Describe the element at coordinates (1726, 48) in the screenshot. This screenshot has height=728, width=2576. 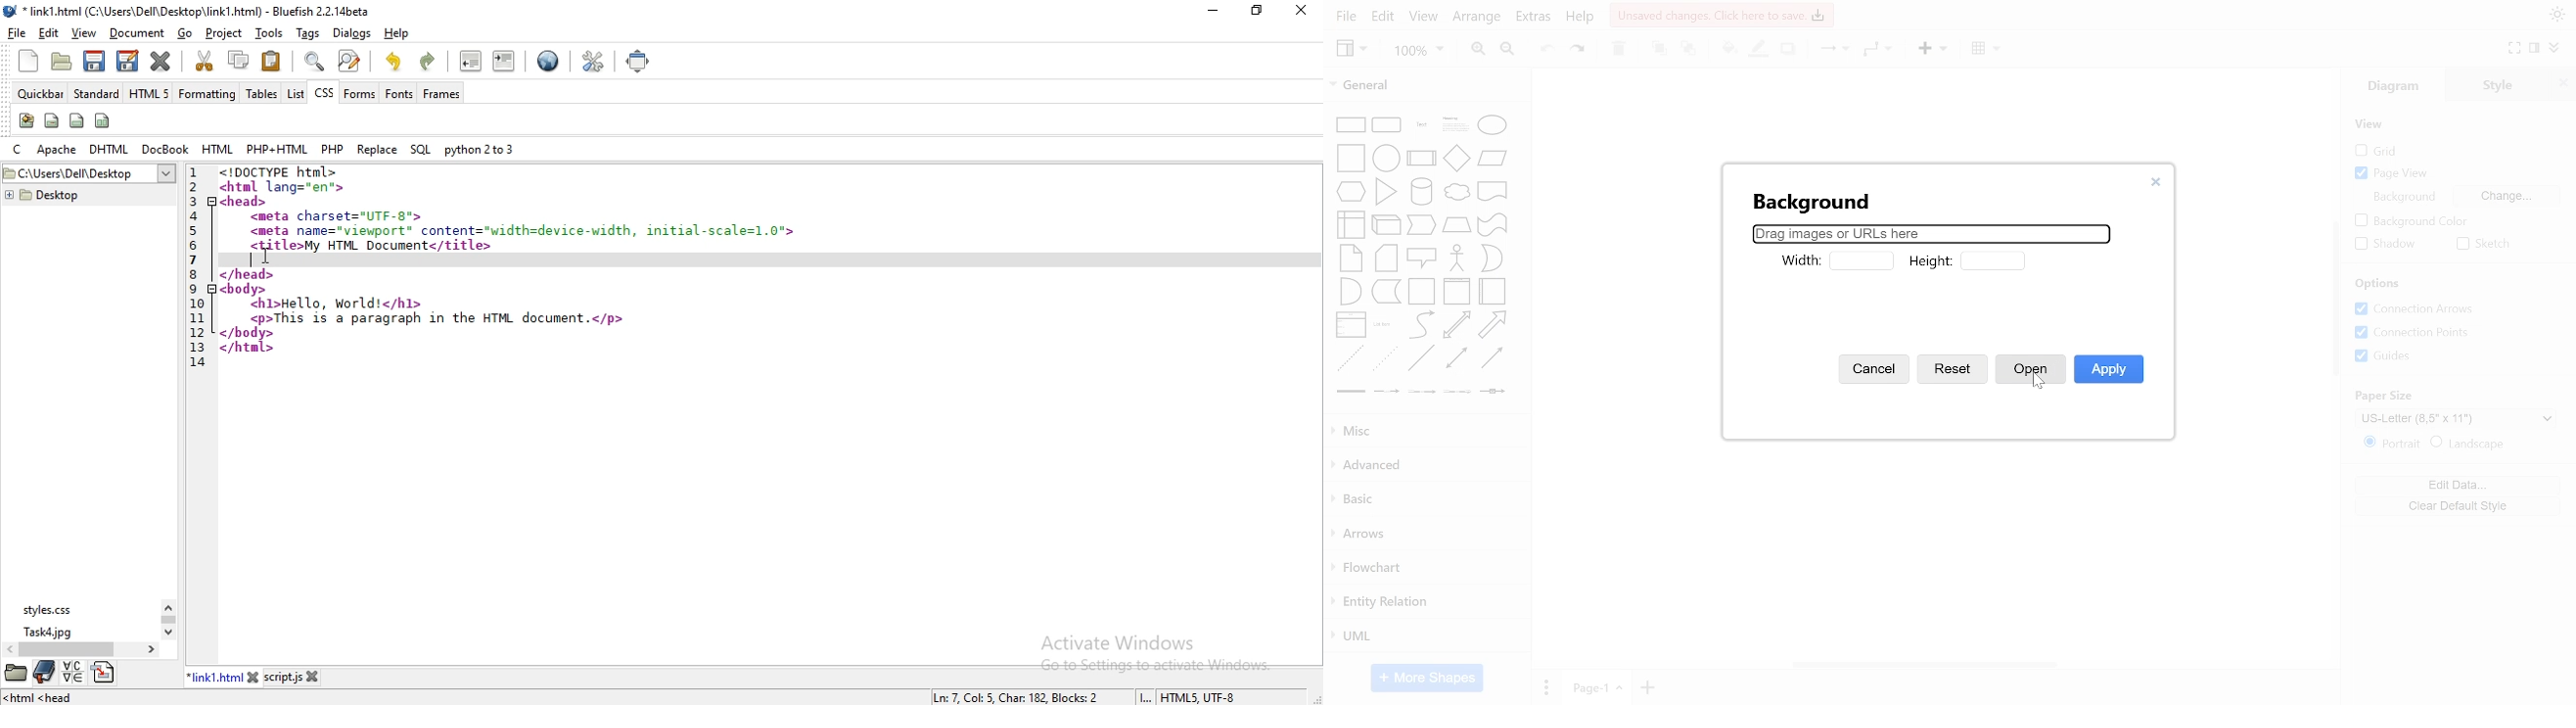
I see `fill color` at that location.